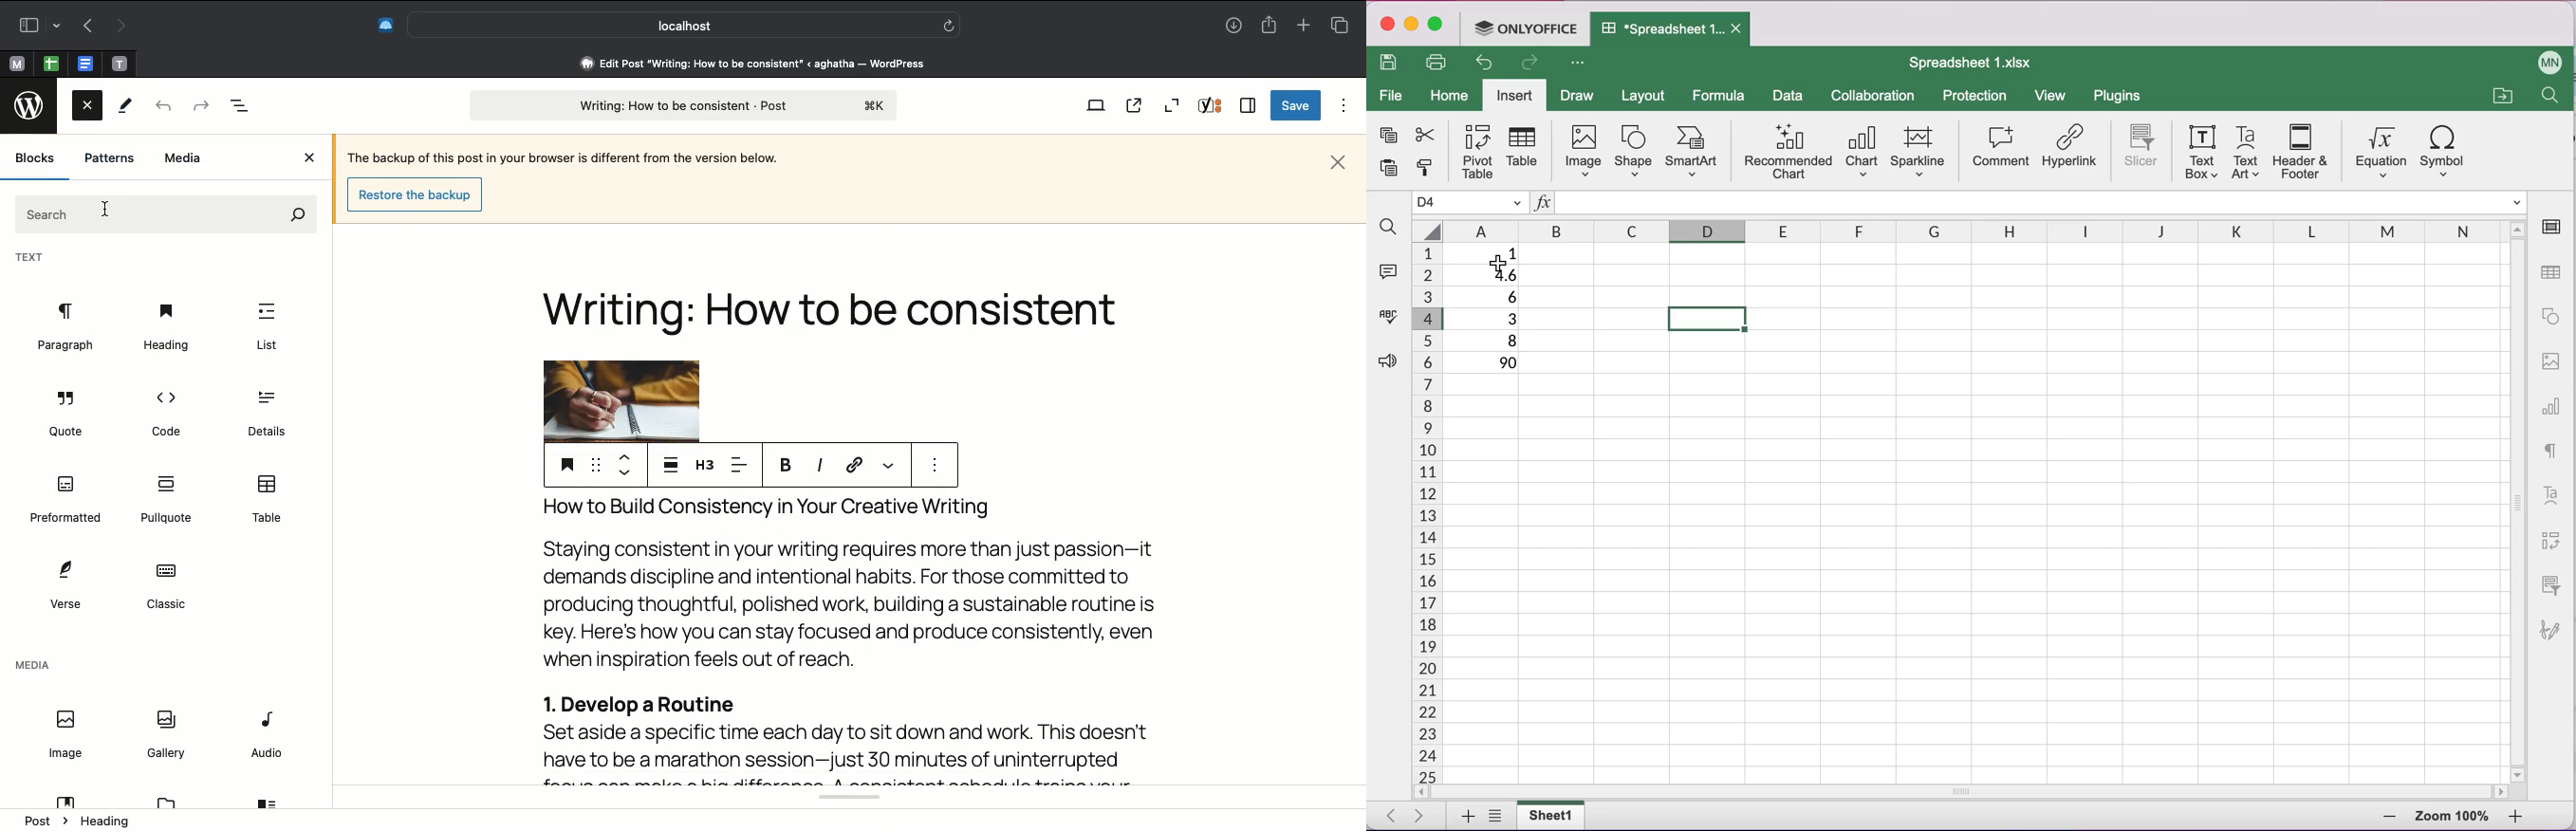 This screenshot has width=2576, height=840. What do you see at coordinates (1579, 95) in the screenshot?
I see `draw` at bounding box center [1579, 95].